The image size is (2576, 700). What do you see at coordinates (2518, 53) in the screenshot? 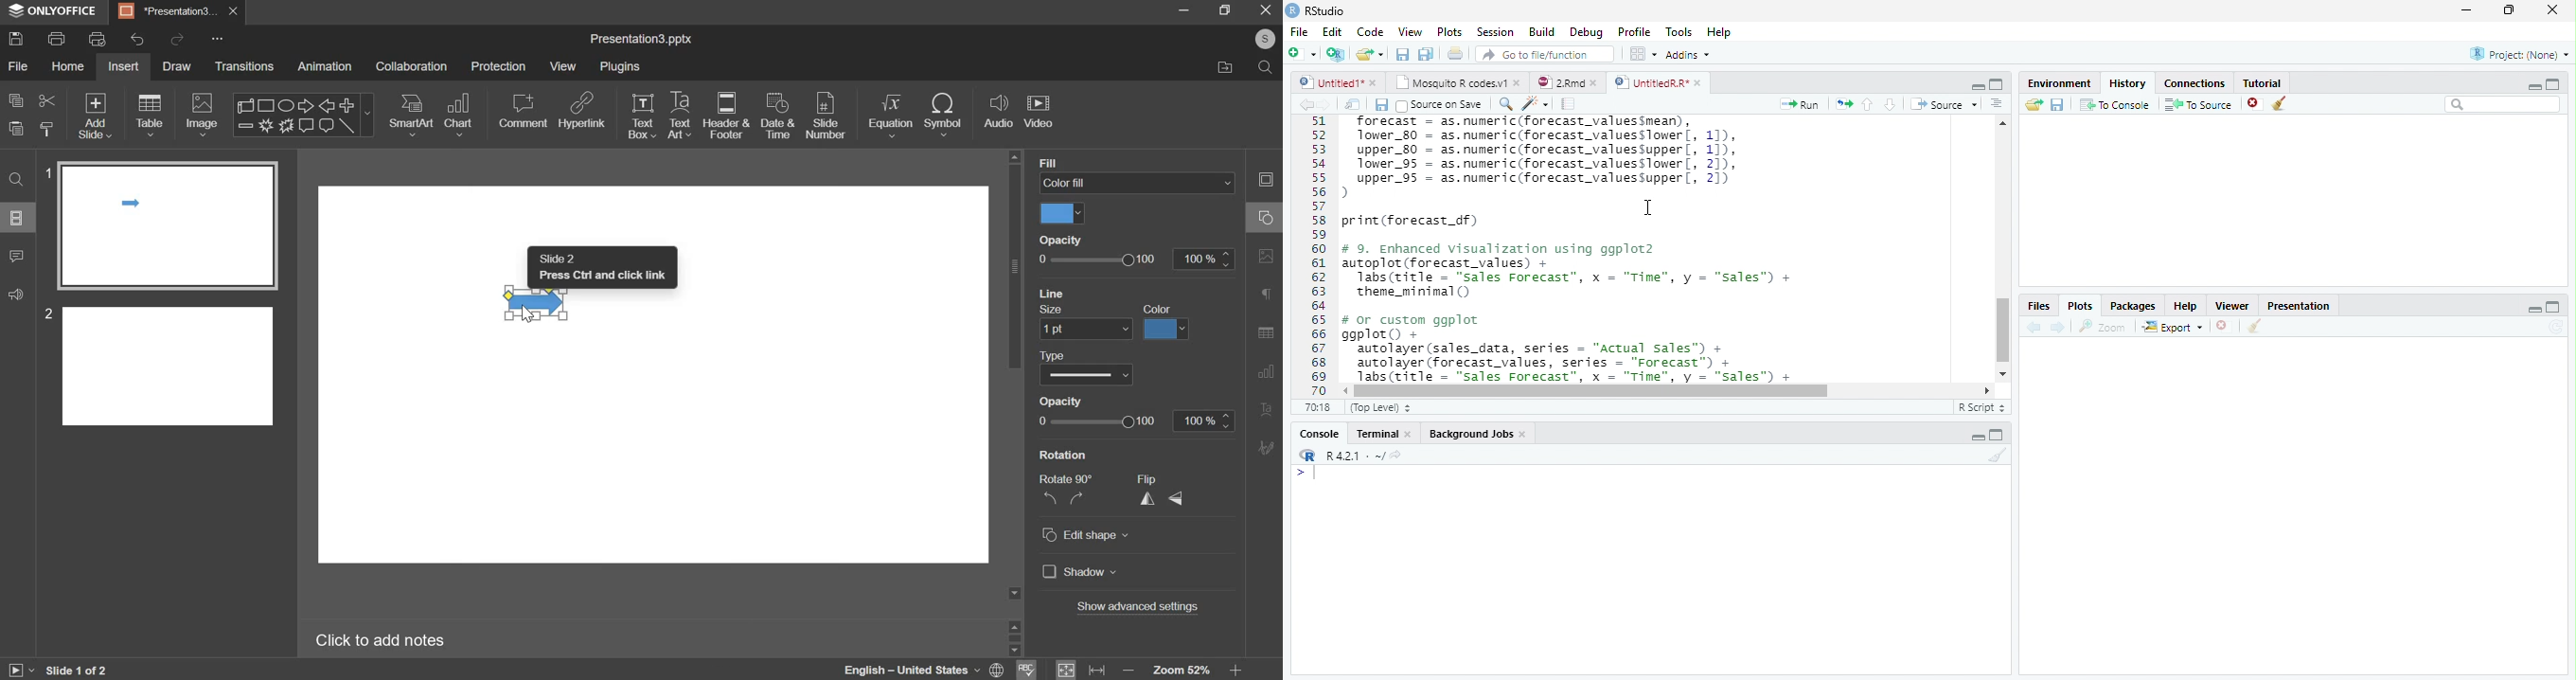
I see `Project(none)` at bounding box center [2518, 53].